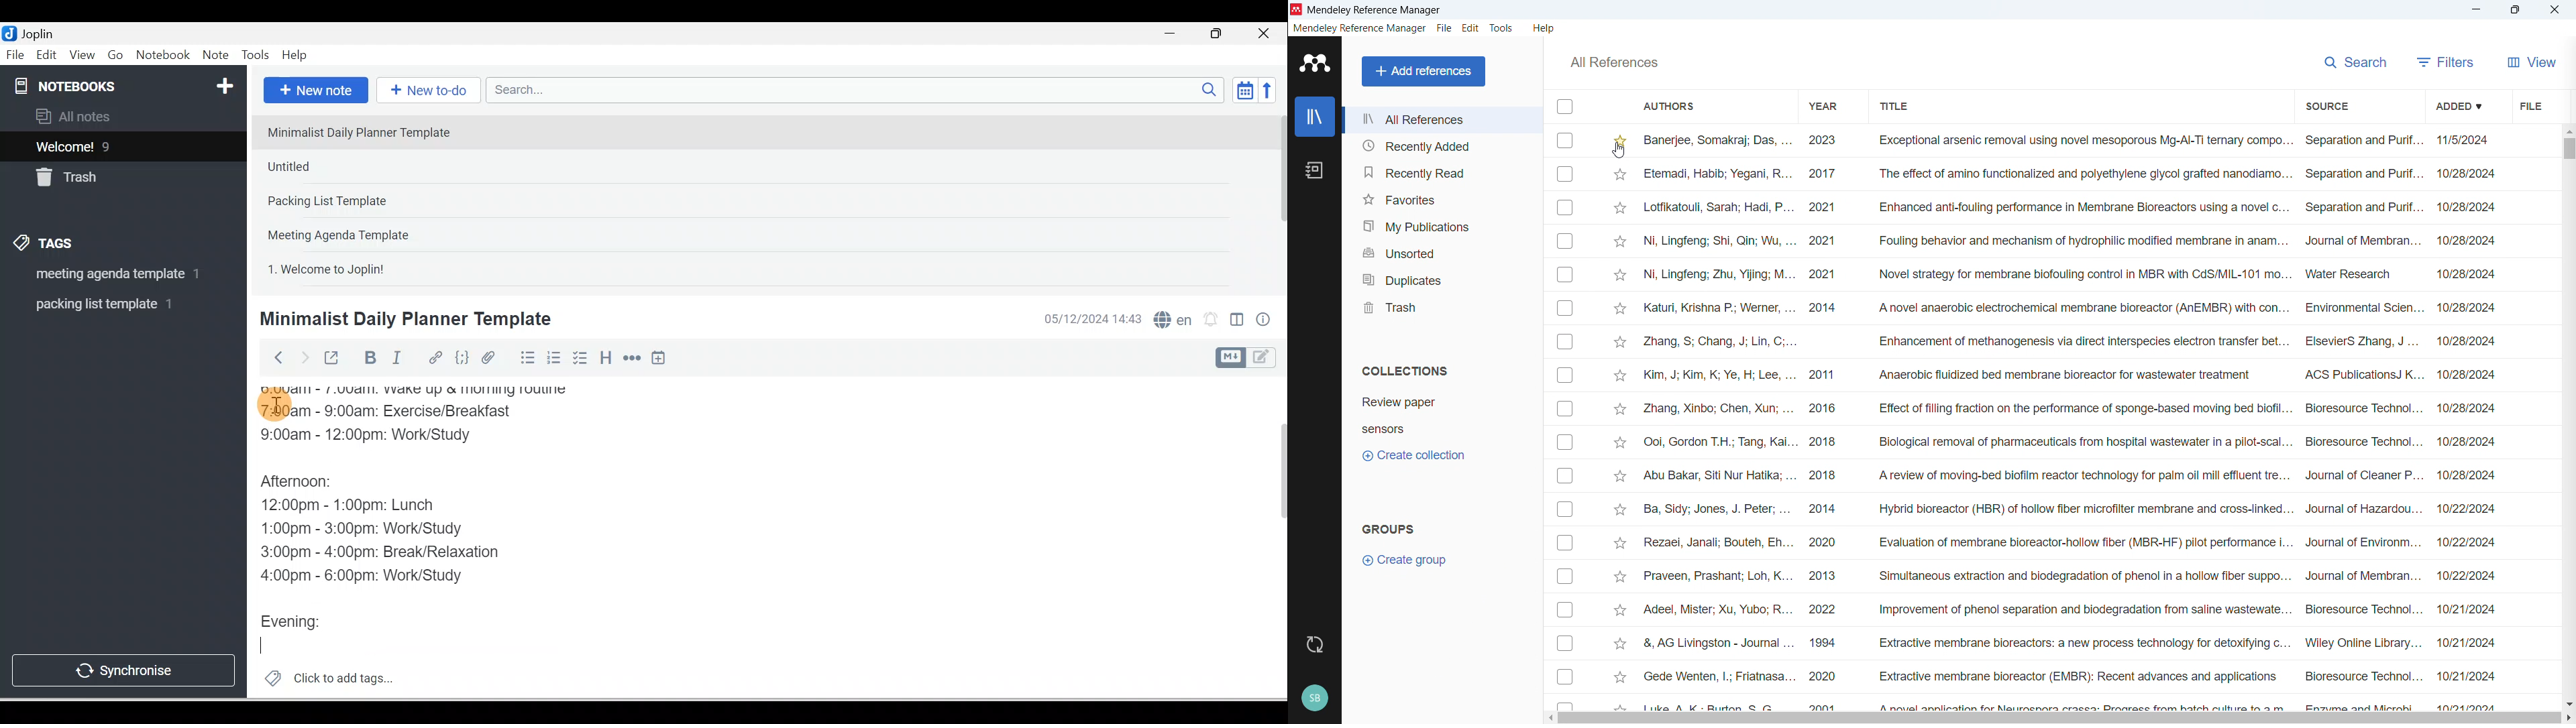 This screenshot has height=728, width=2576. Describe the element at coordinates (1442, 197) in the screenshot. I see `Favourites ` at that location.